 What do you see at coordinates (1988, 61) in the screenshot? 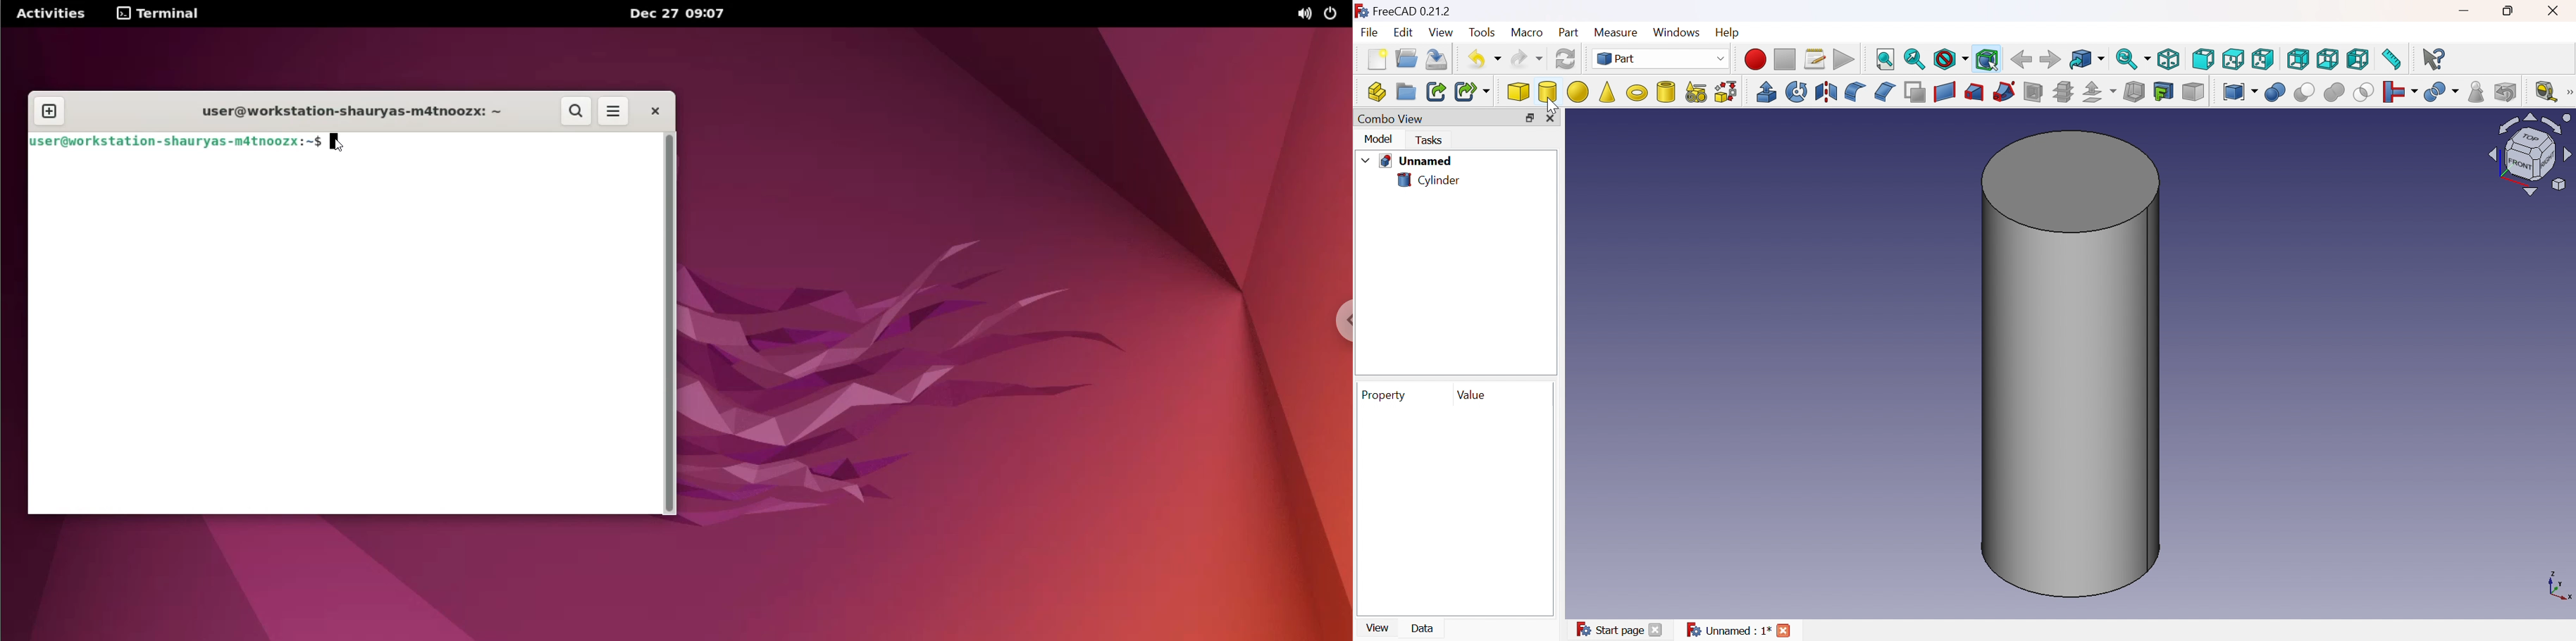
I see `Bounding box` at bounding box center [1988, 61].